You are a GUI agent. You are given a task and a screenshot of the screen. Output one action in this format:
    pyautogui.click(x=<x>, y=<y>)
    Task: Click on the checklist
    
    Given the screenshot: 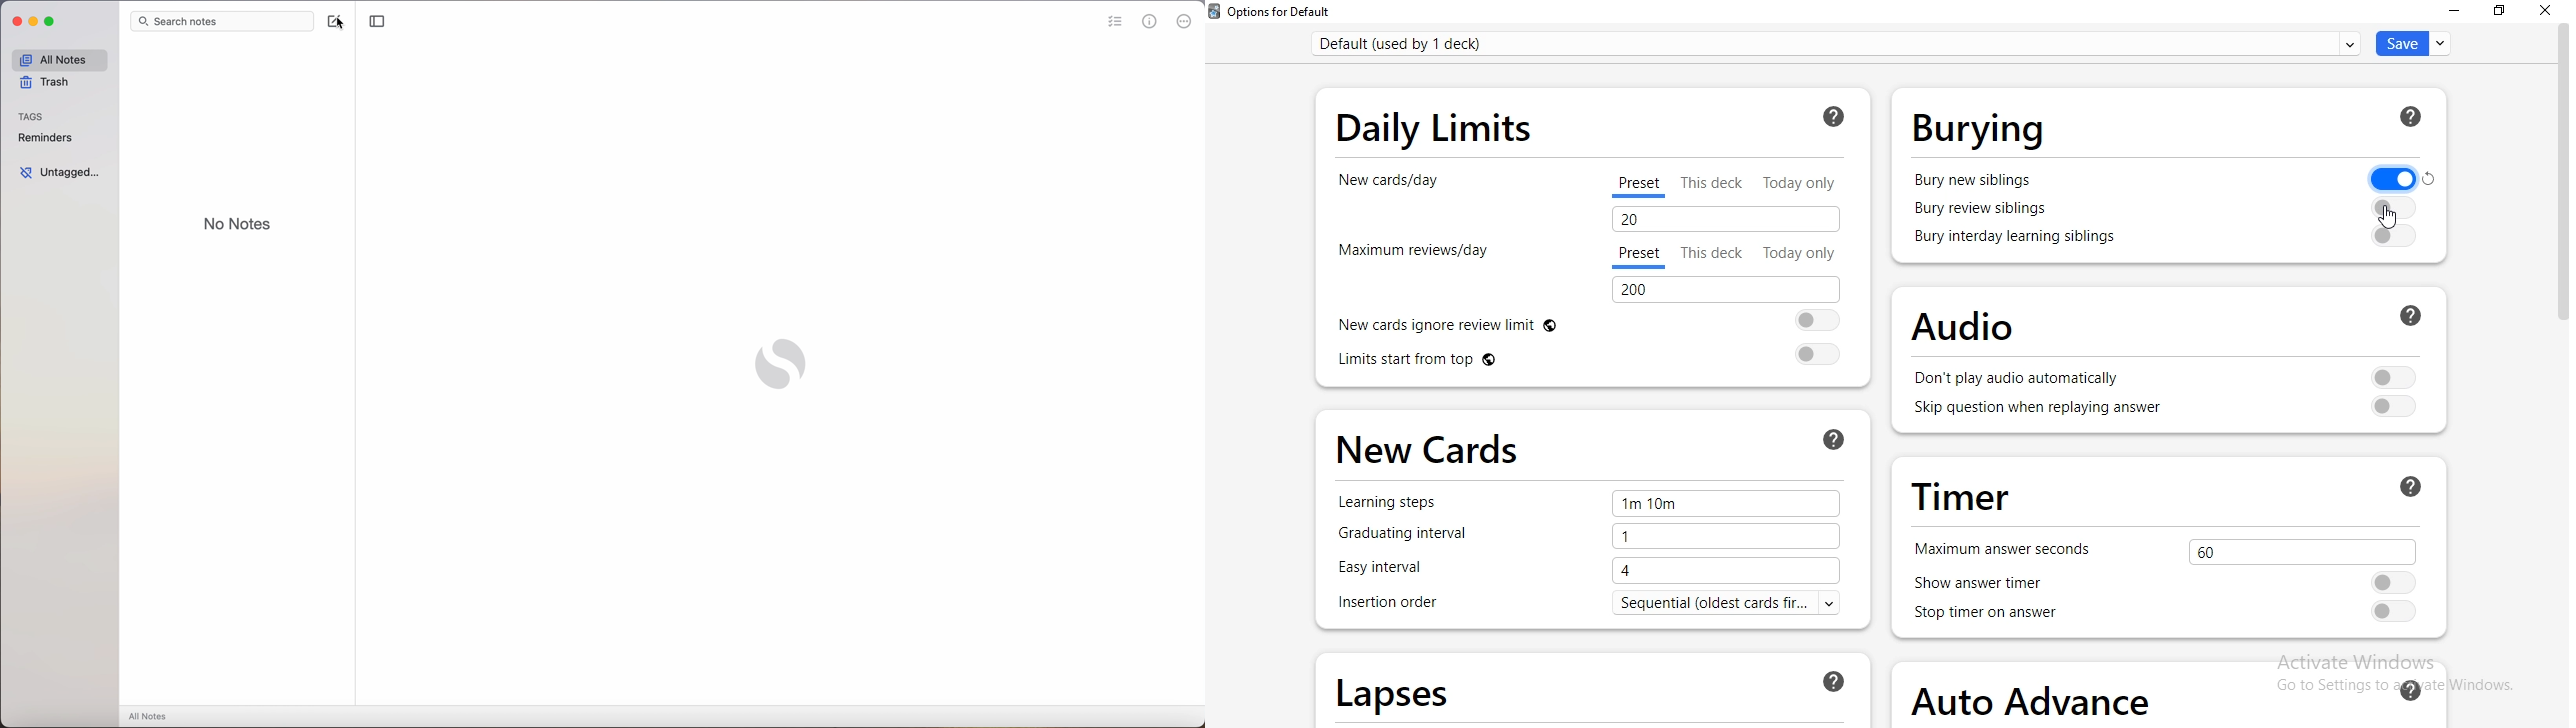 What is the action you would take?
    pyautogui.click(x=1116, y=22)
    